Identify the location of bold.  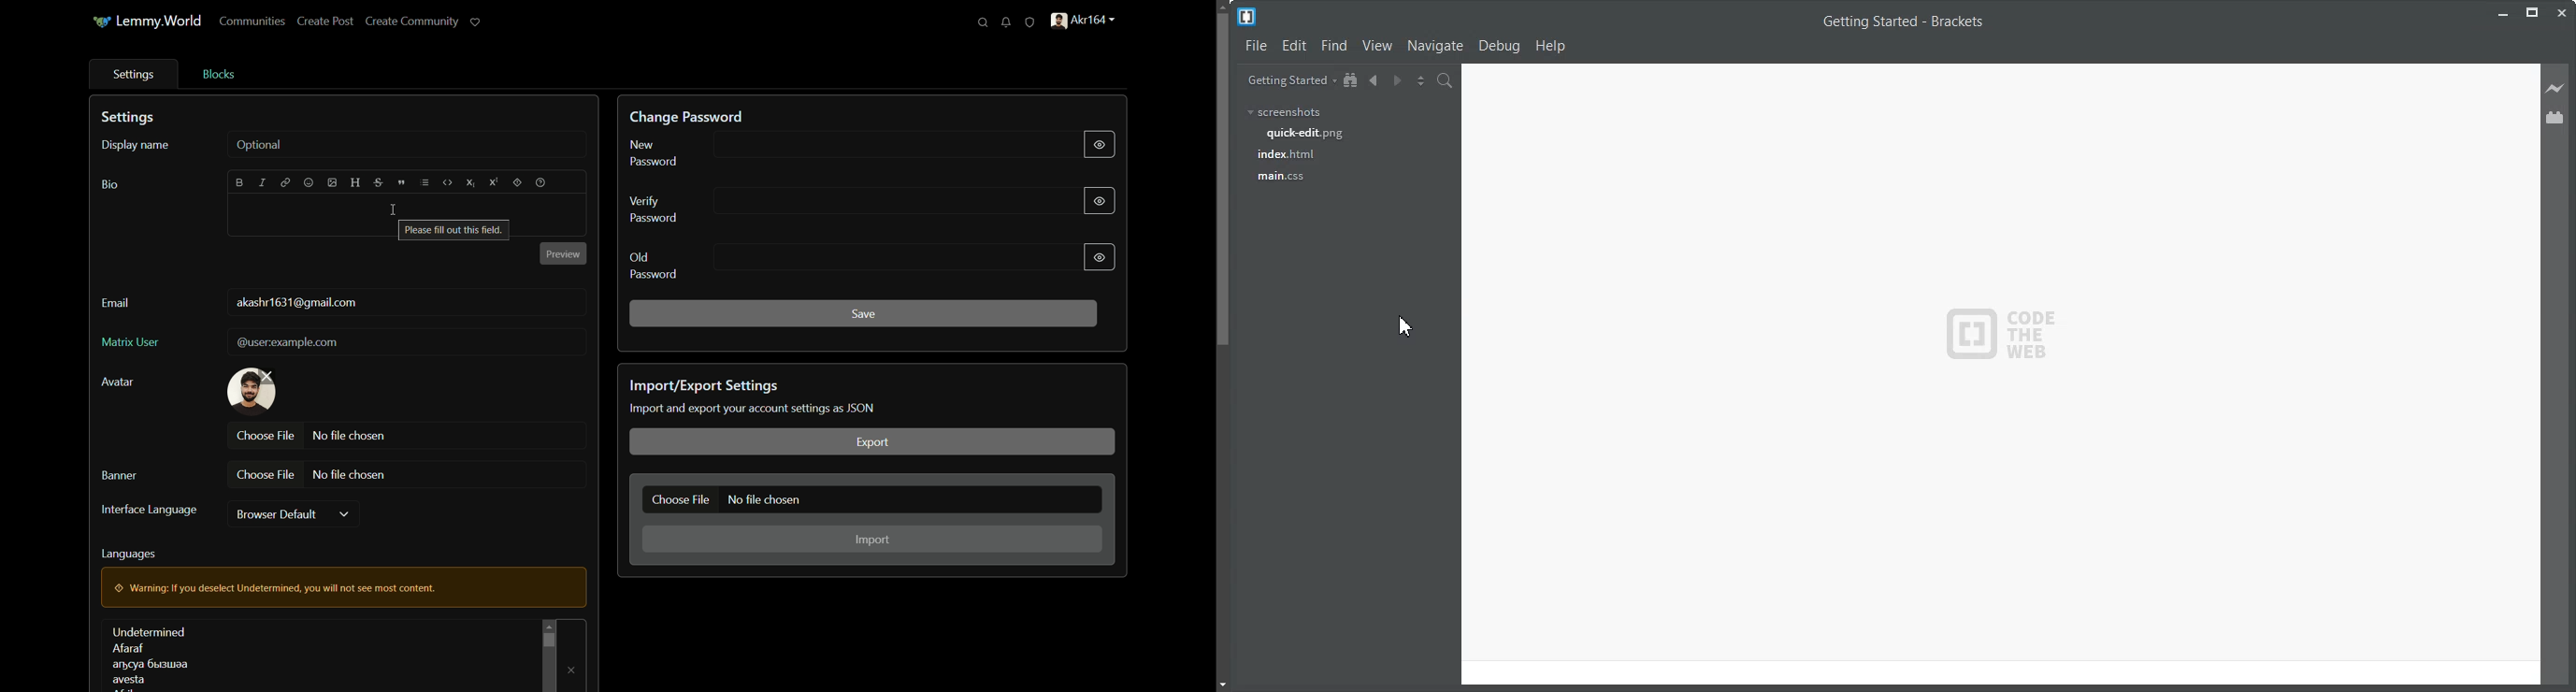
(240, 183).